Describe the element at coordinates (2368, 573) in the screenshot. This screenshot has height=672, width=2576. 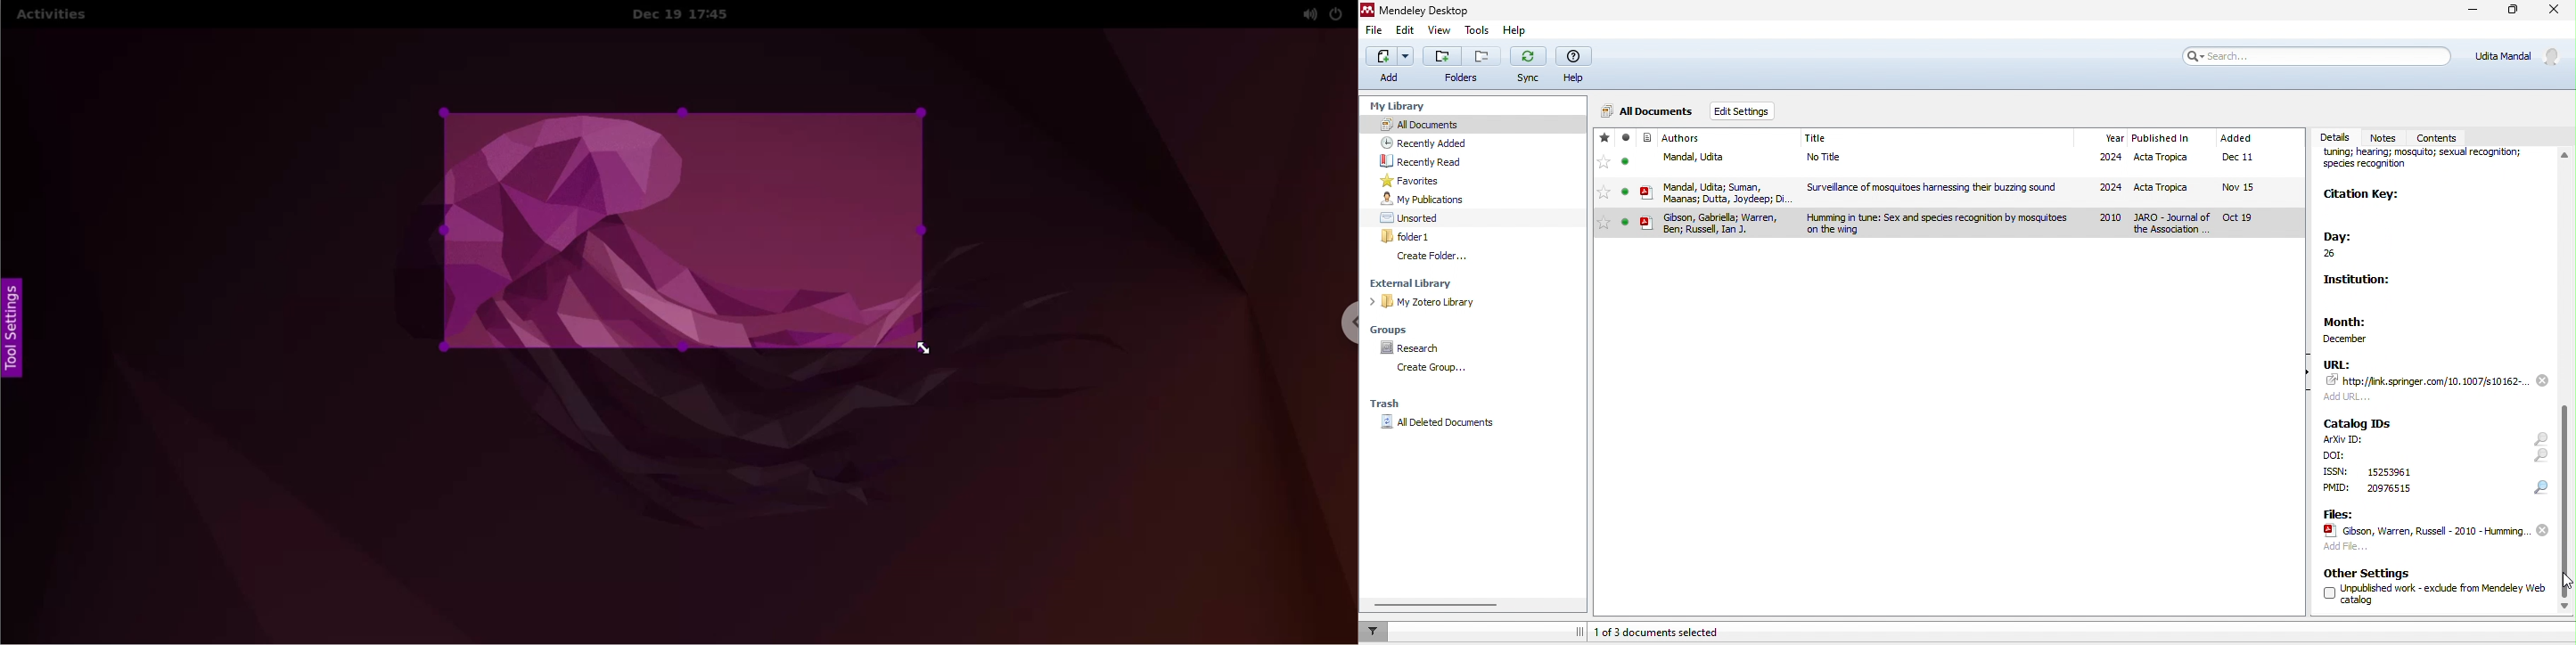
I see `other settings` at that location.